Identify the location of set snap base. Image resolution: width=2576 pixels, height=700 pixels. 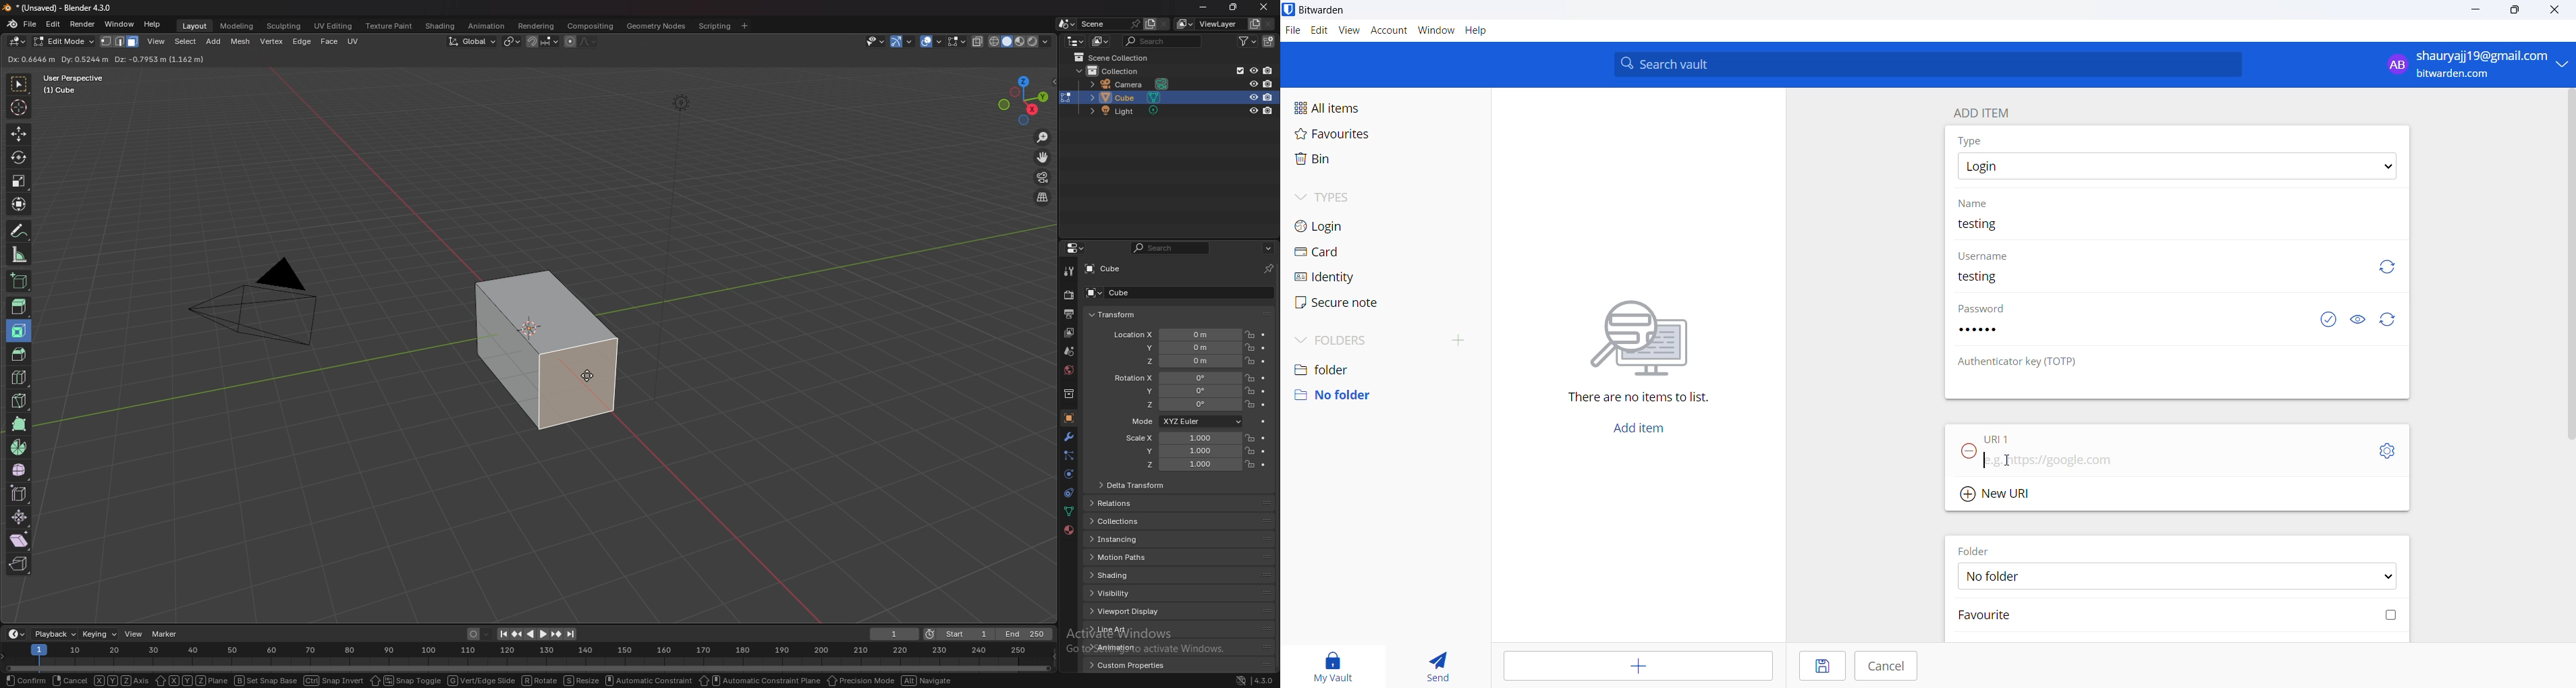
(266, 680).